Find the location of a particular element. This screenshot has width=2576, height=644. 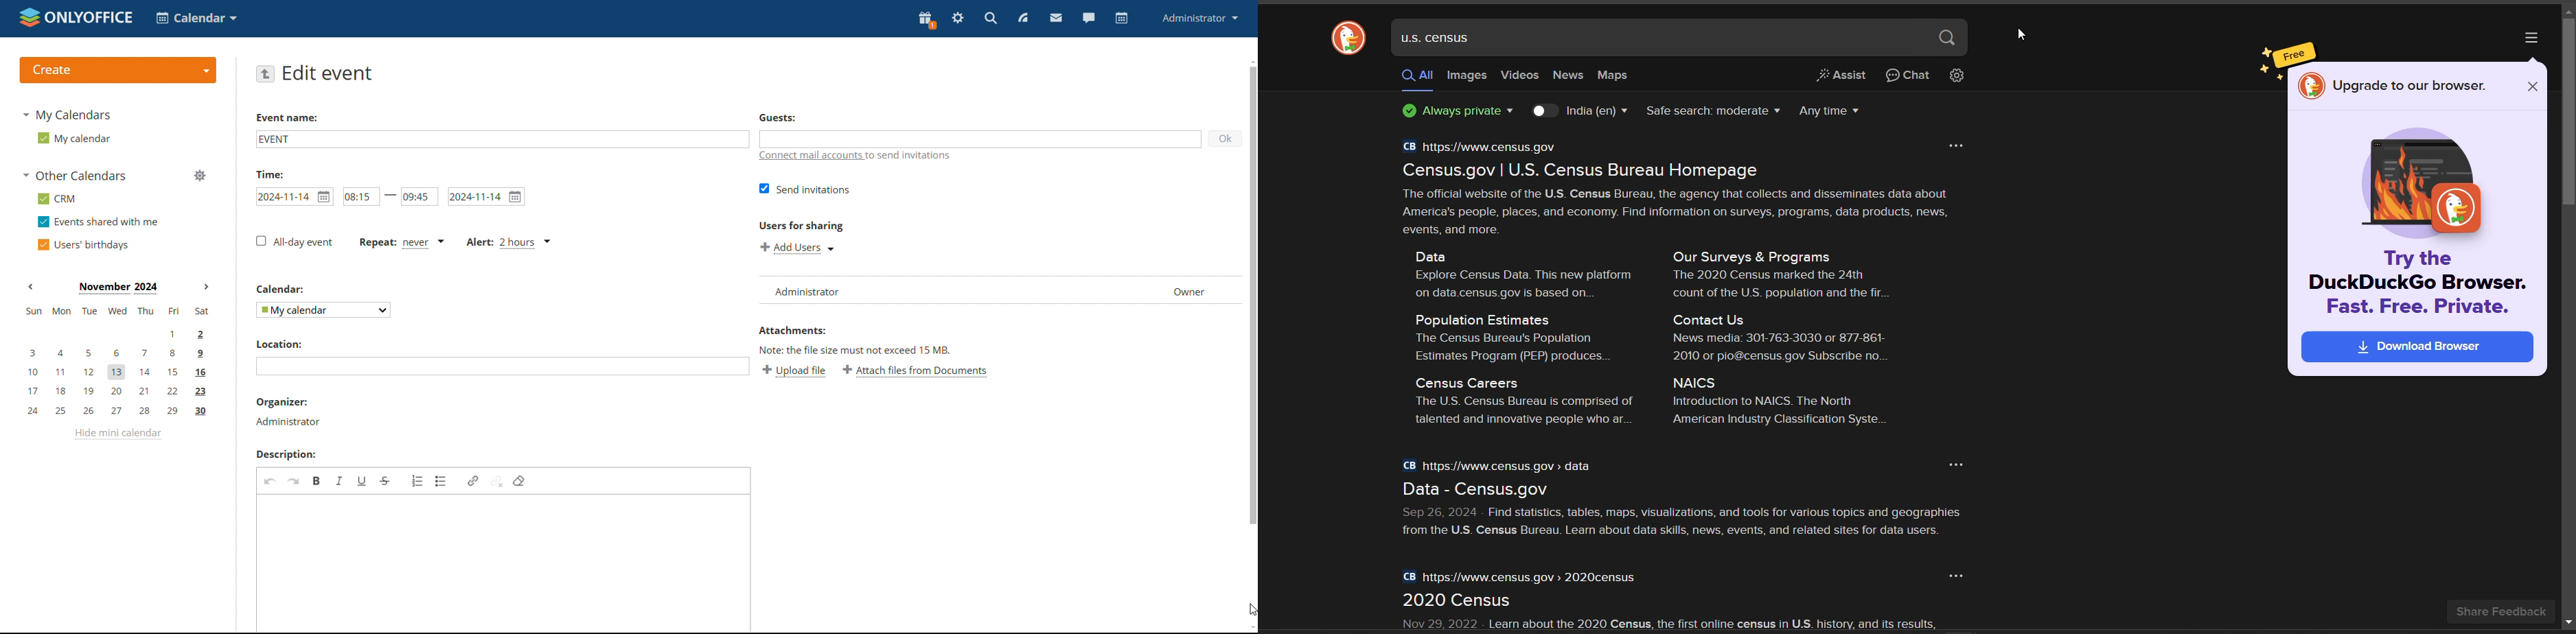

present is located at coordinates (926, 21).